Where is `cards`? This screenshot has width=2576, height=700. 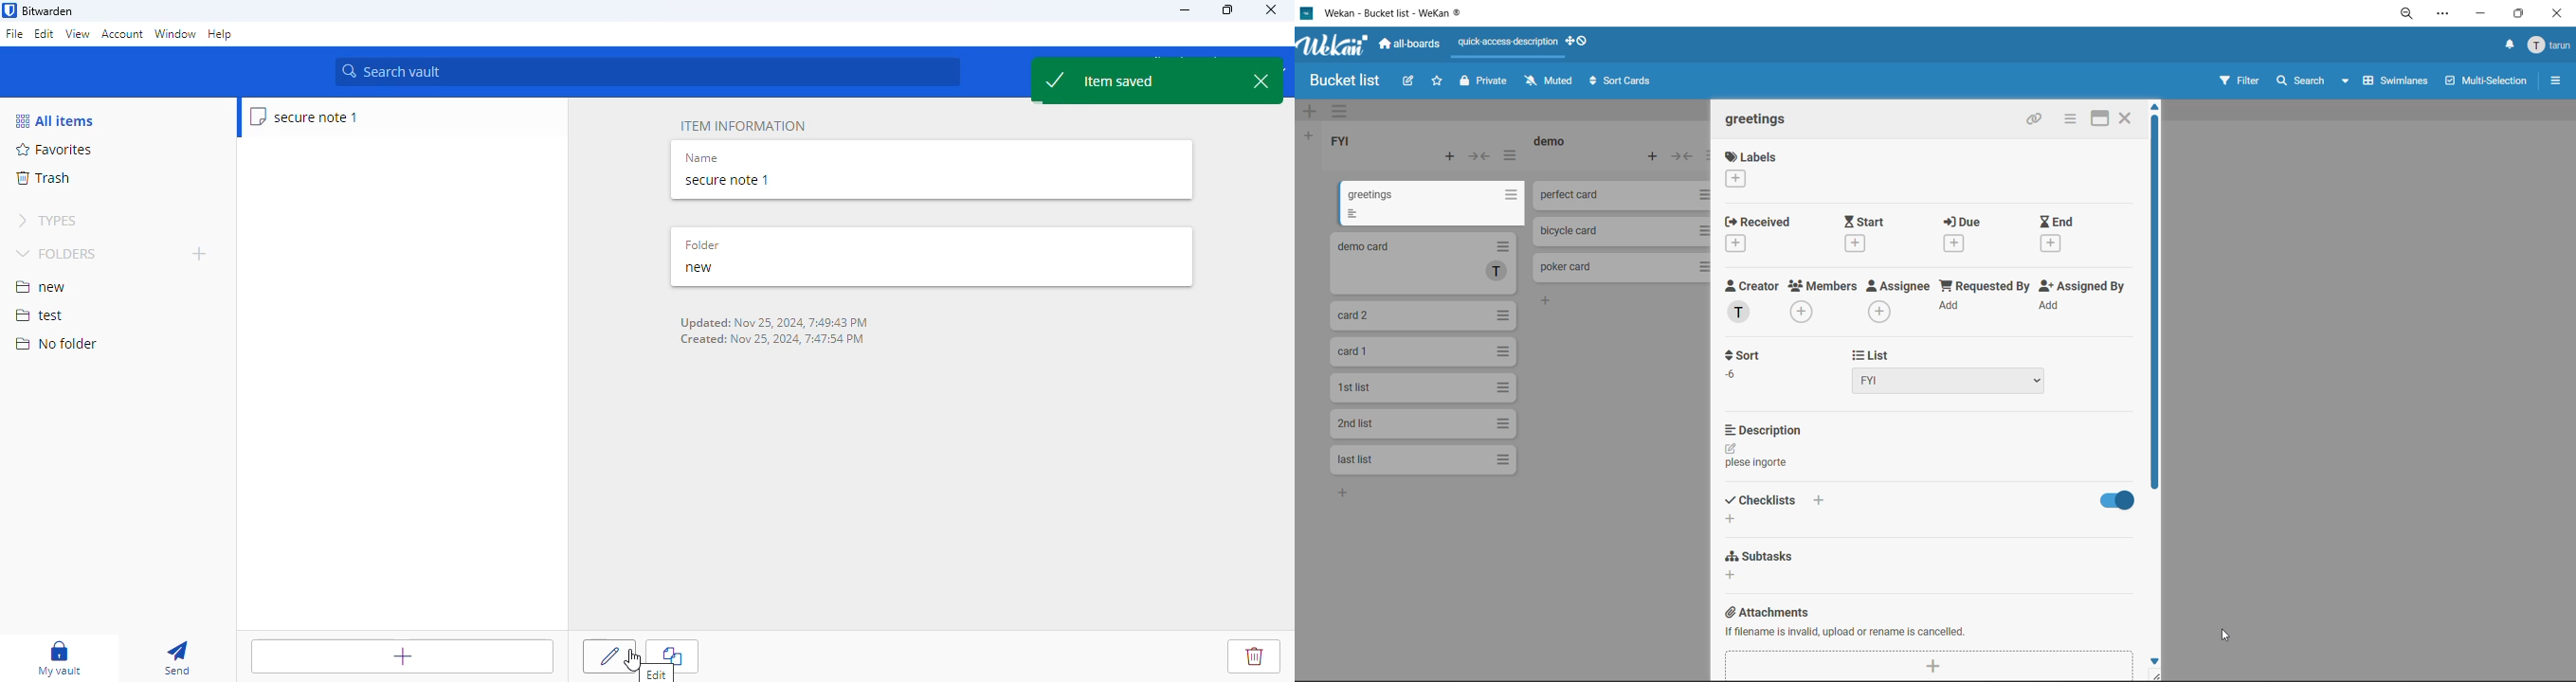
cards is located at coordinates (1421, 353).